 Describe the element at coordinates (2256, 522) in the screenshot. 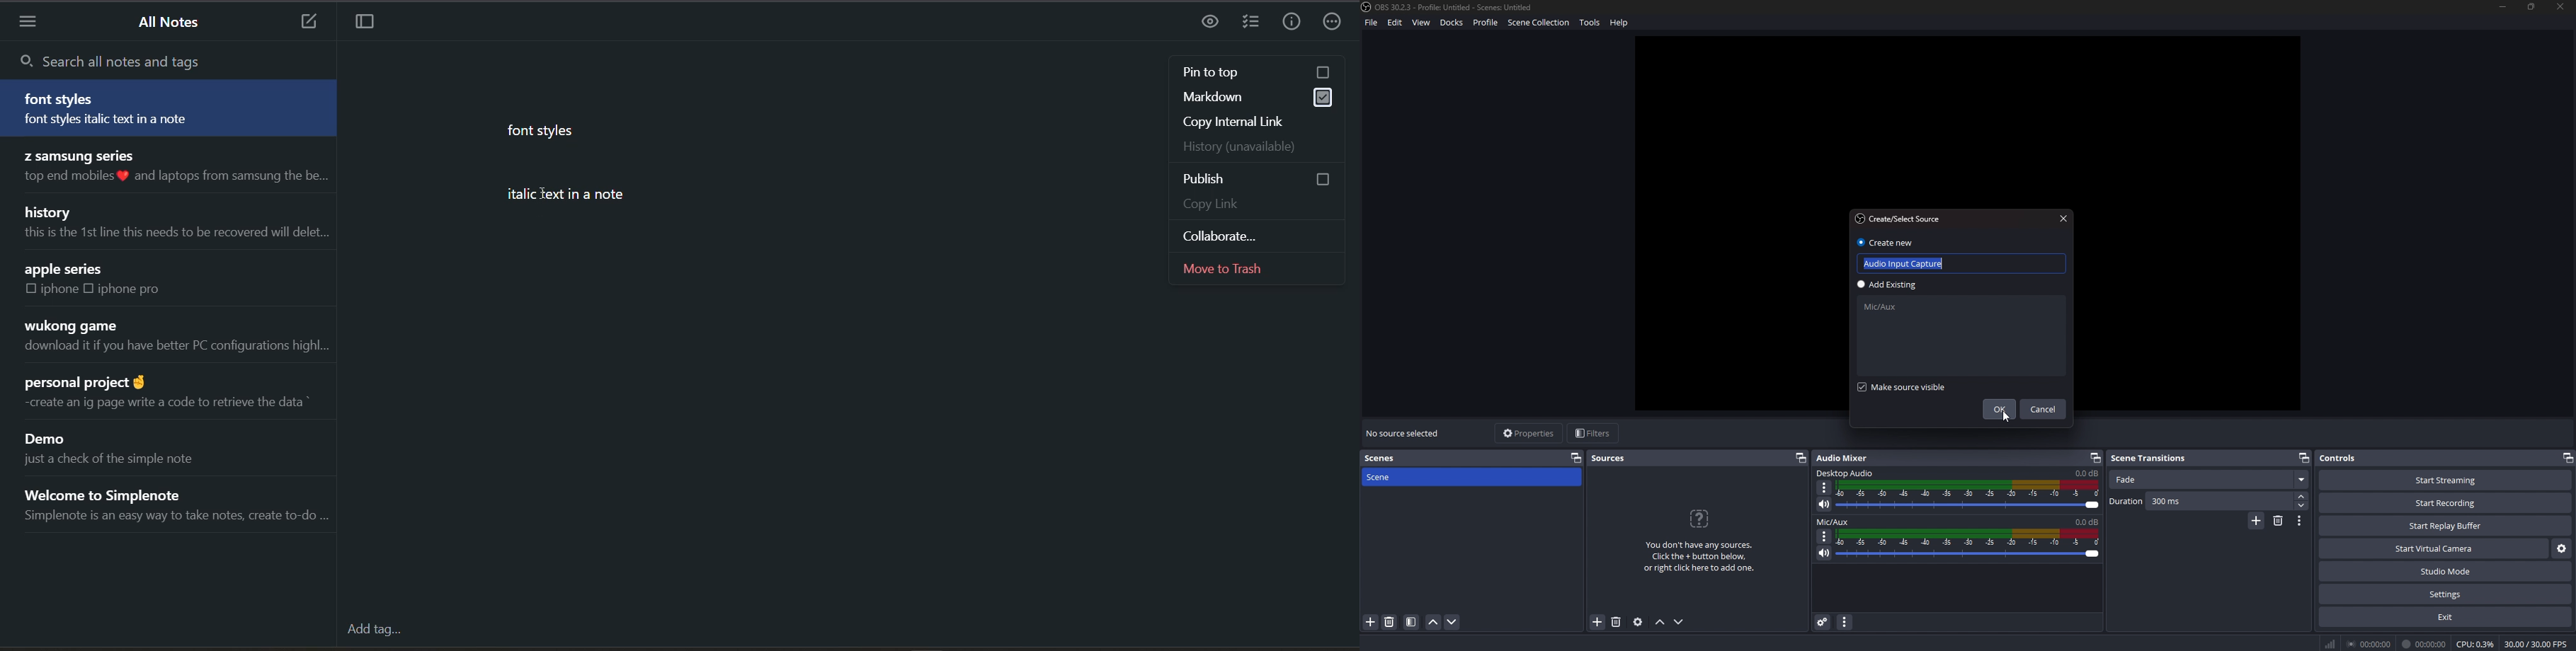

I see `add transition` at that location.